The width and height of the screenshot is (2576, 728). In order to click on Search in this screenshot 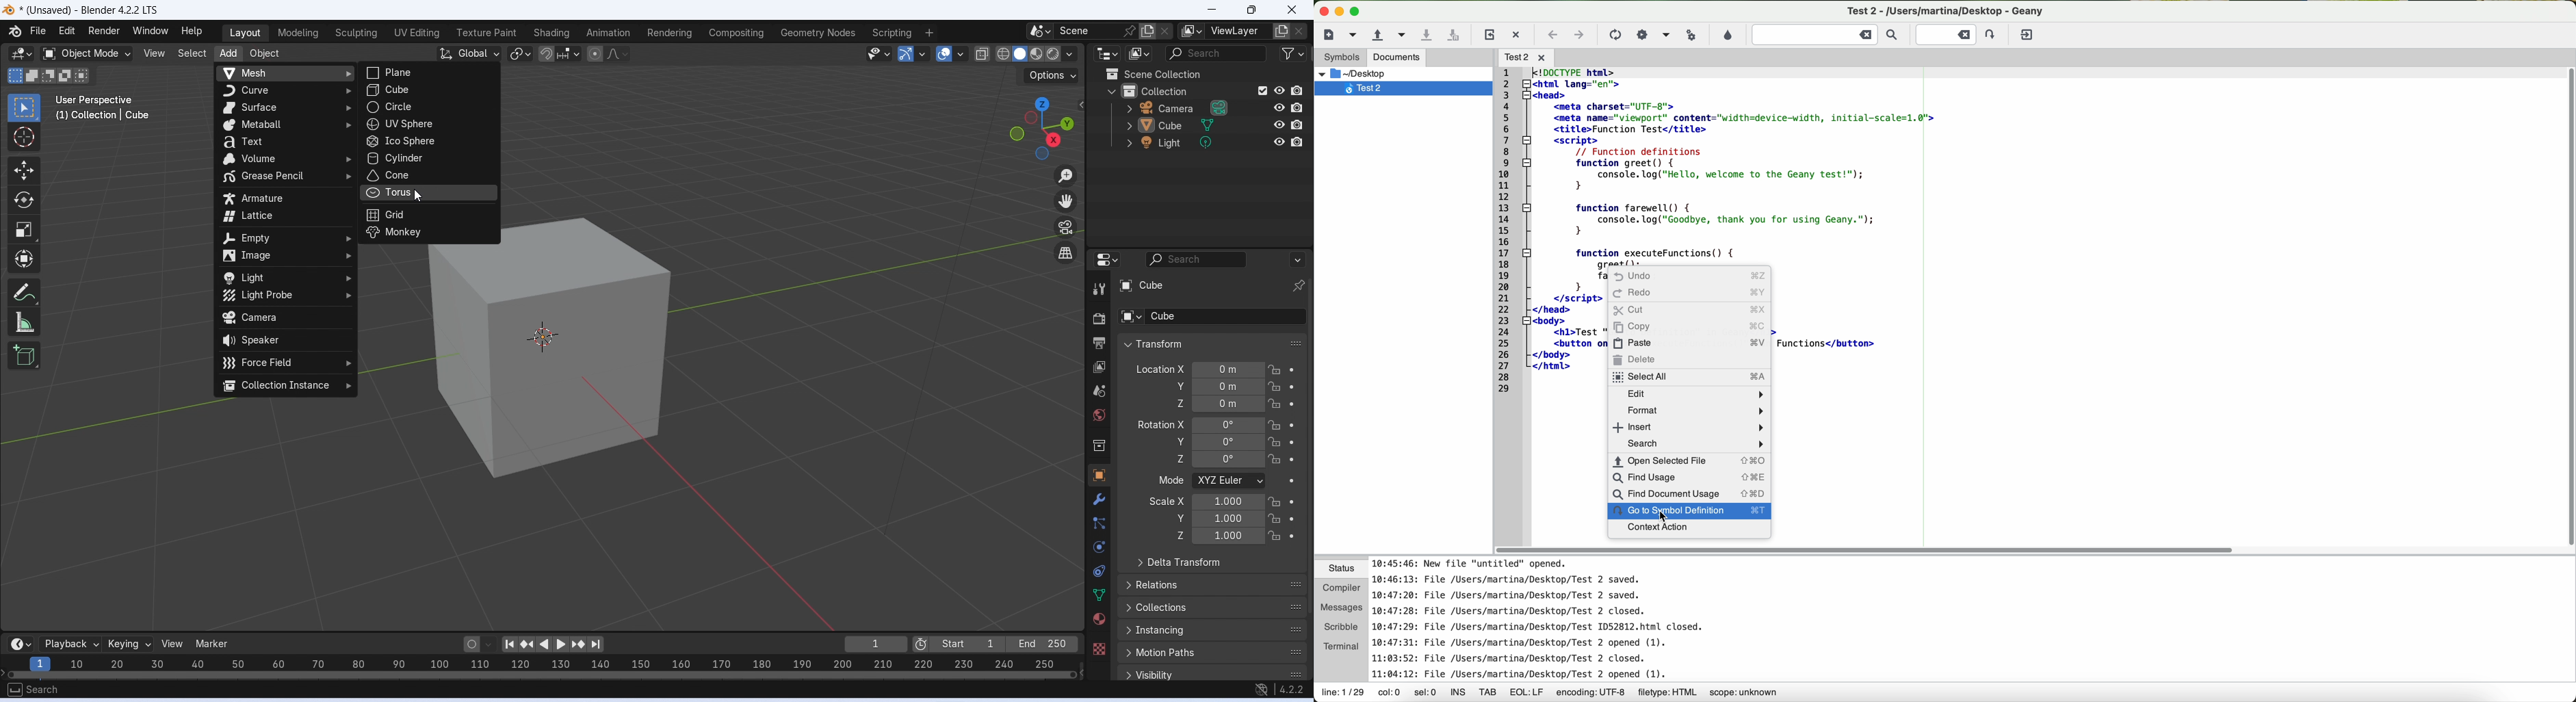, I will do `click(1225, 259)`.